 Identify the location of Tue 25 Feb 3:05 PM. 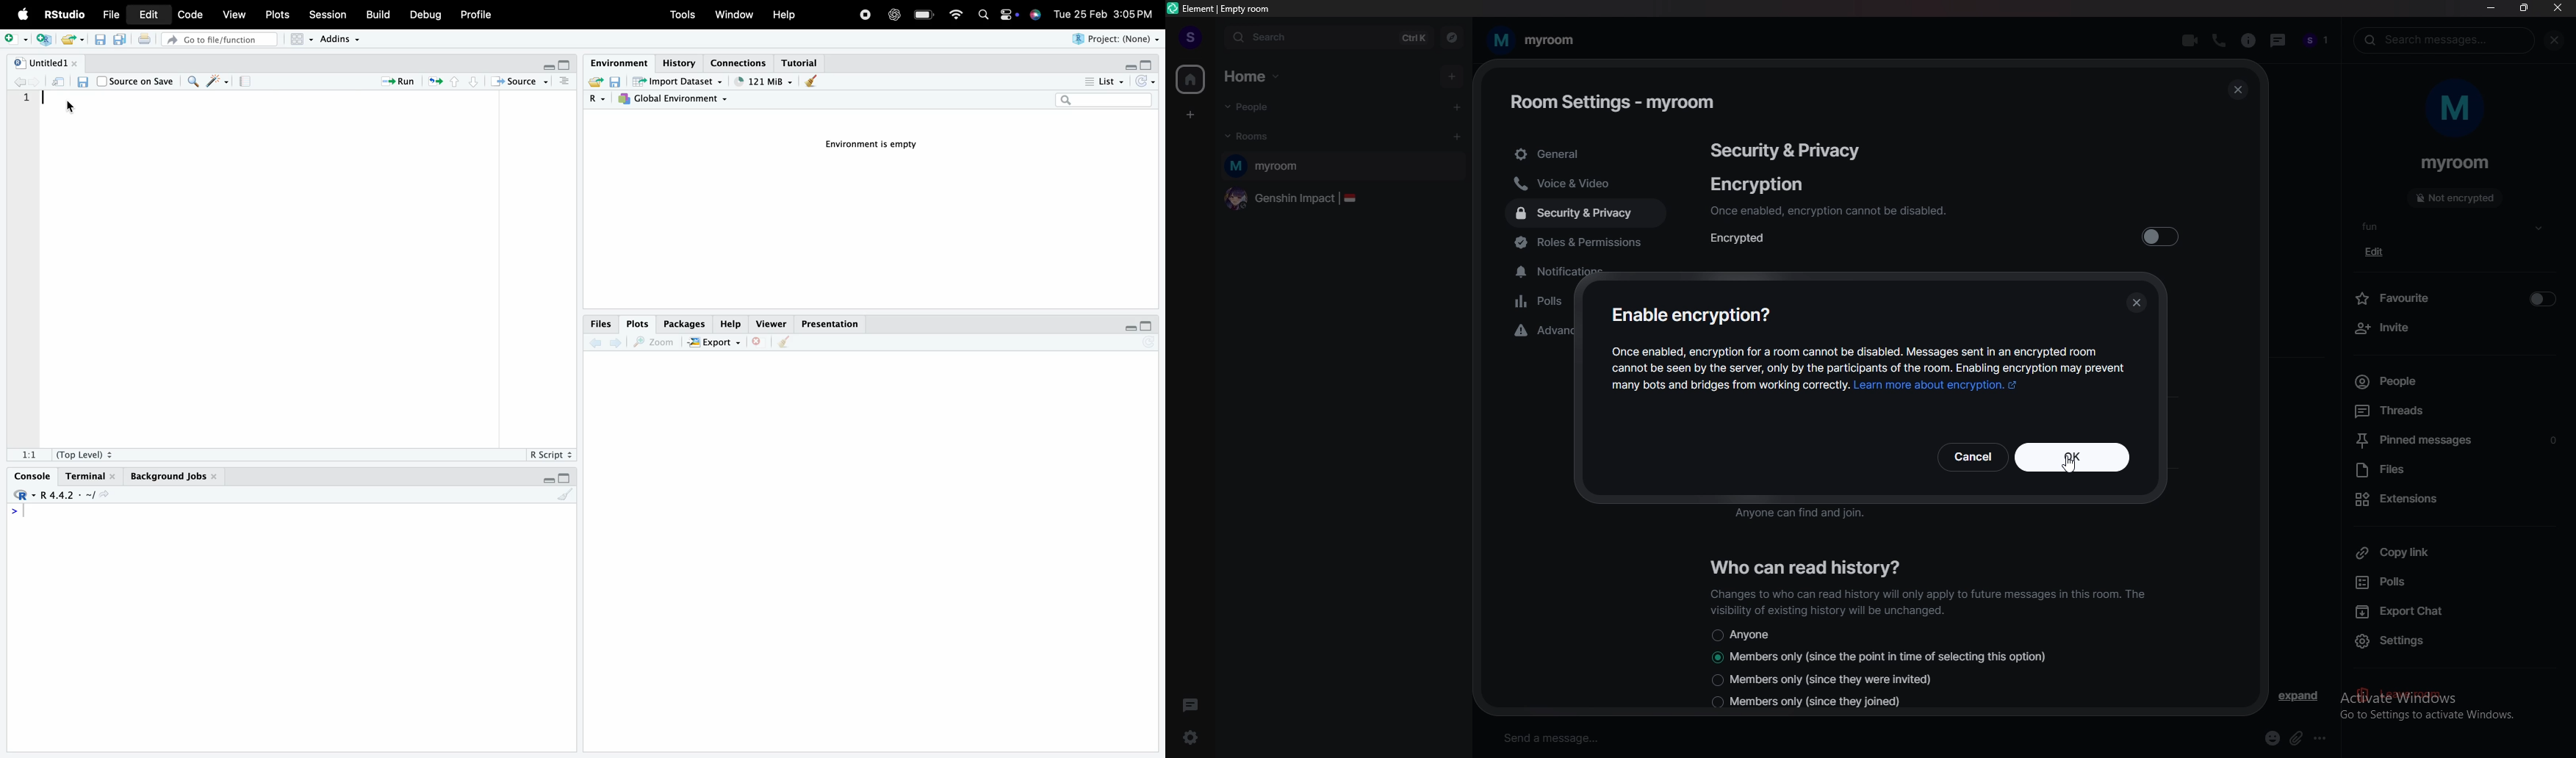
(1103, 15).